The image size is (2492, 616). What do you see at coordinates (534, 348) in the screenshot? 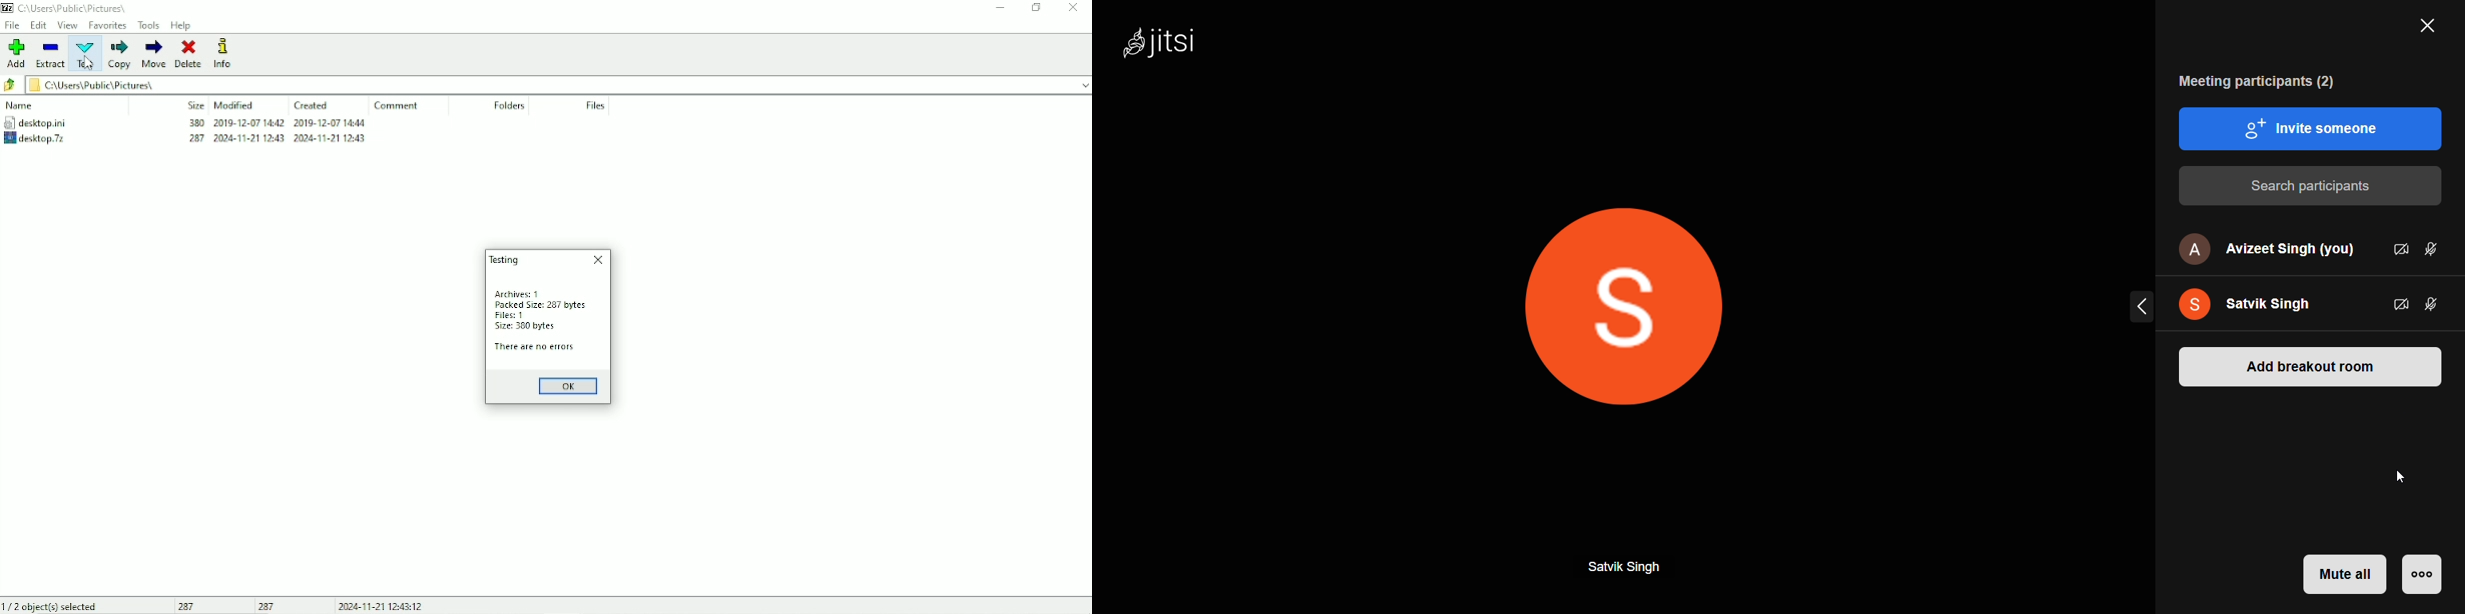
I see `There are no errors` at bounding box center [534, 348].